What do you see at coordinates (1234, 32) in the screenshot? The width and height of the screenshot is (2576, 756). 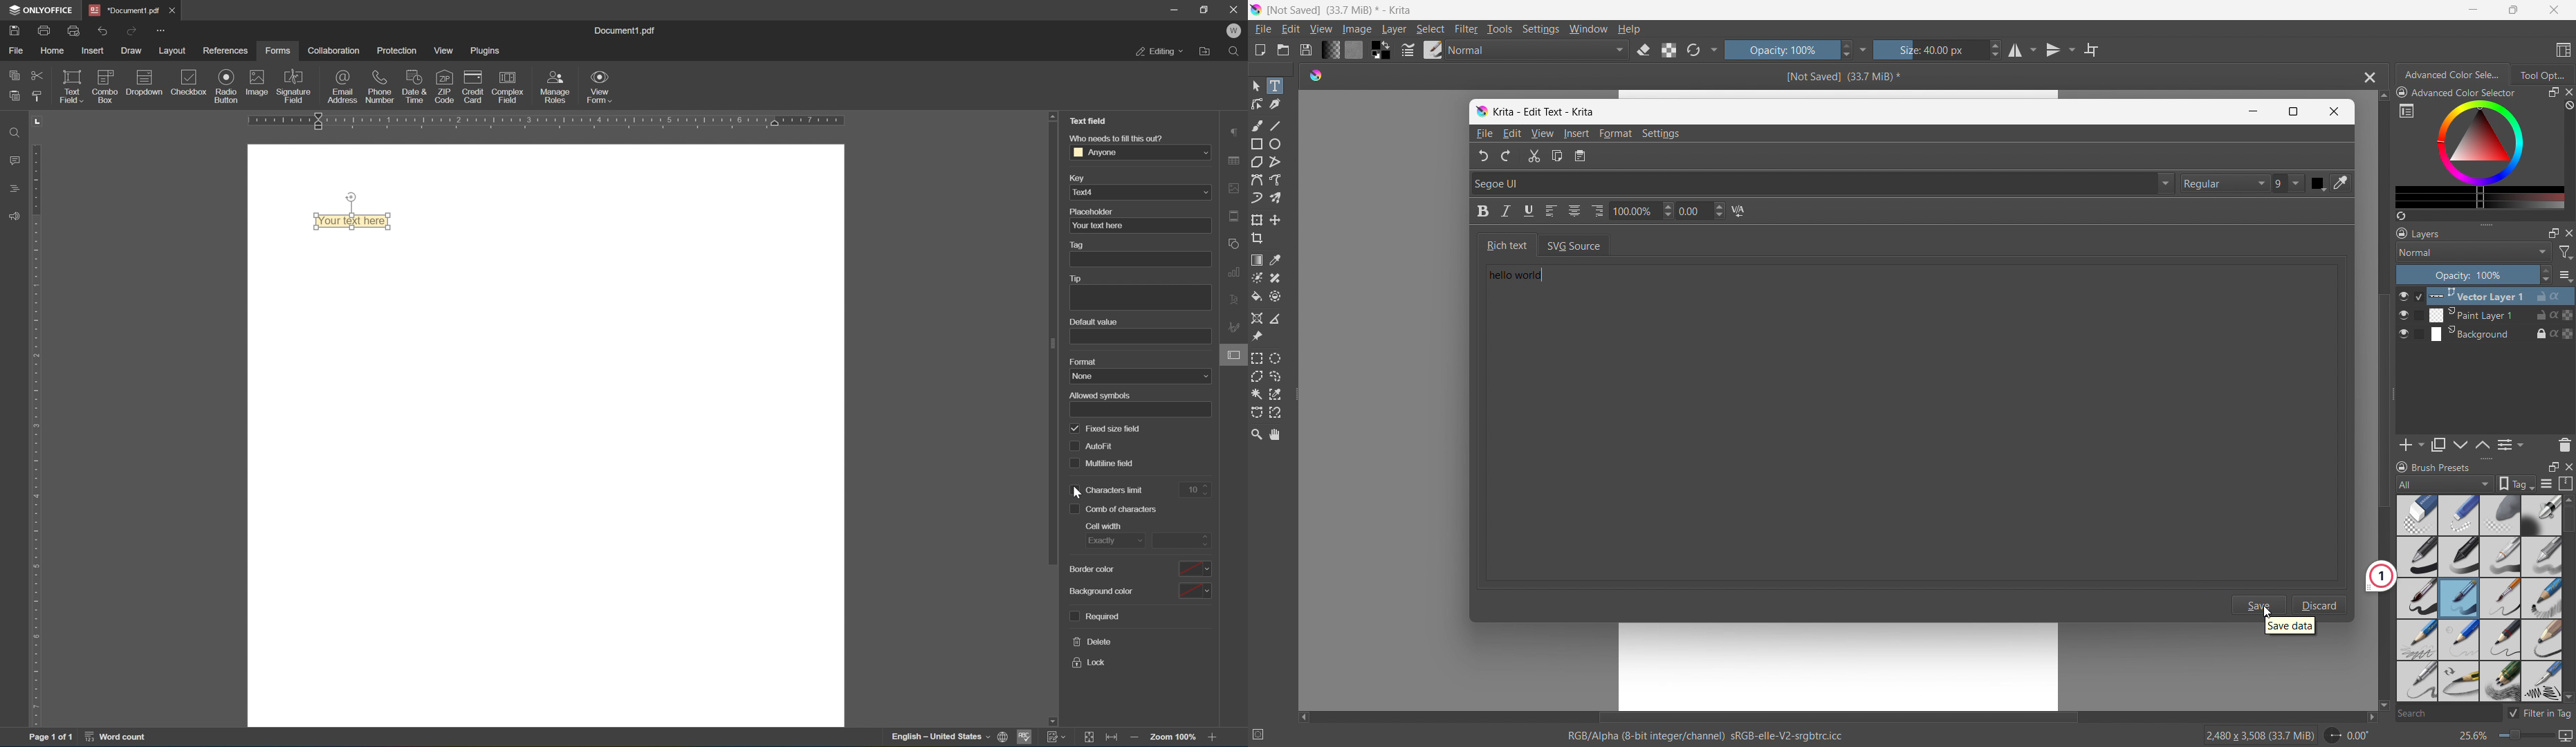 I see `W` at bounding box center [1234, 32].